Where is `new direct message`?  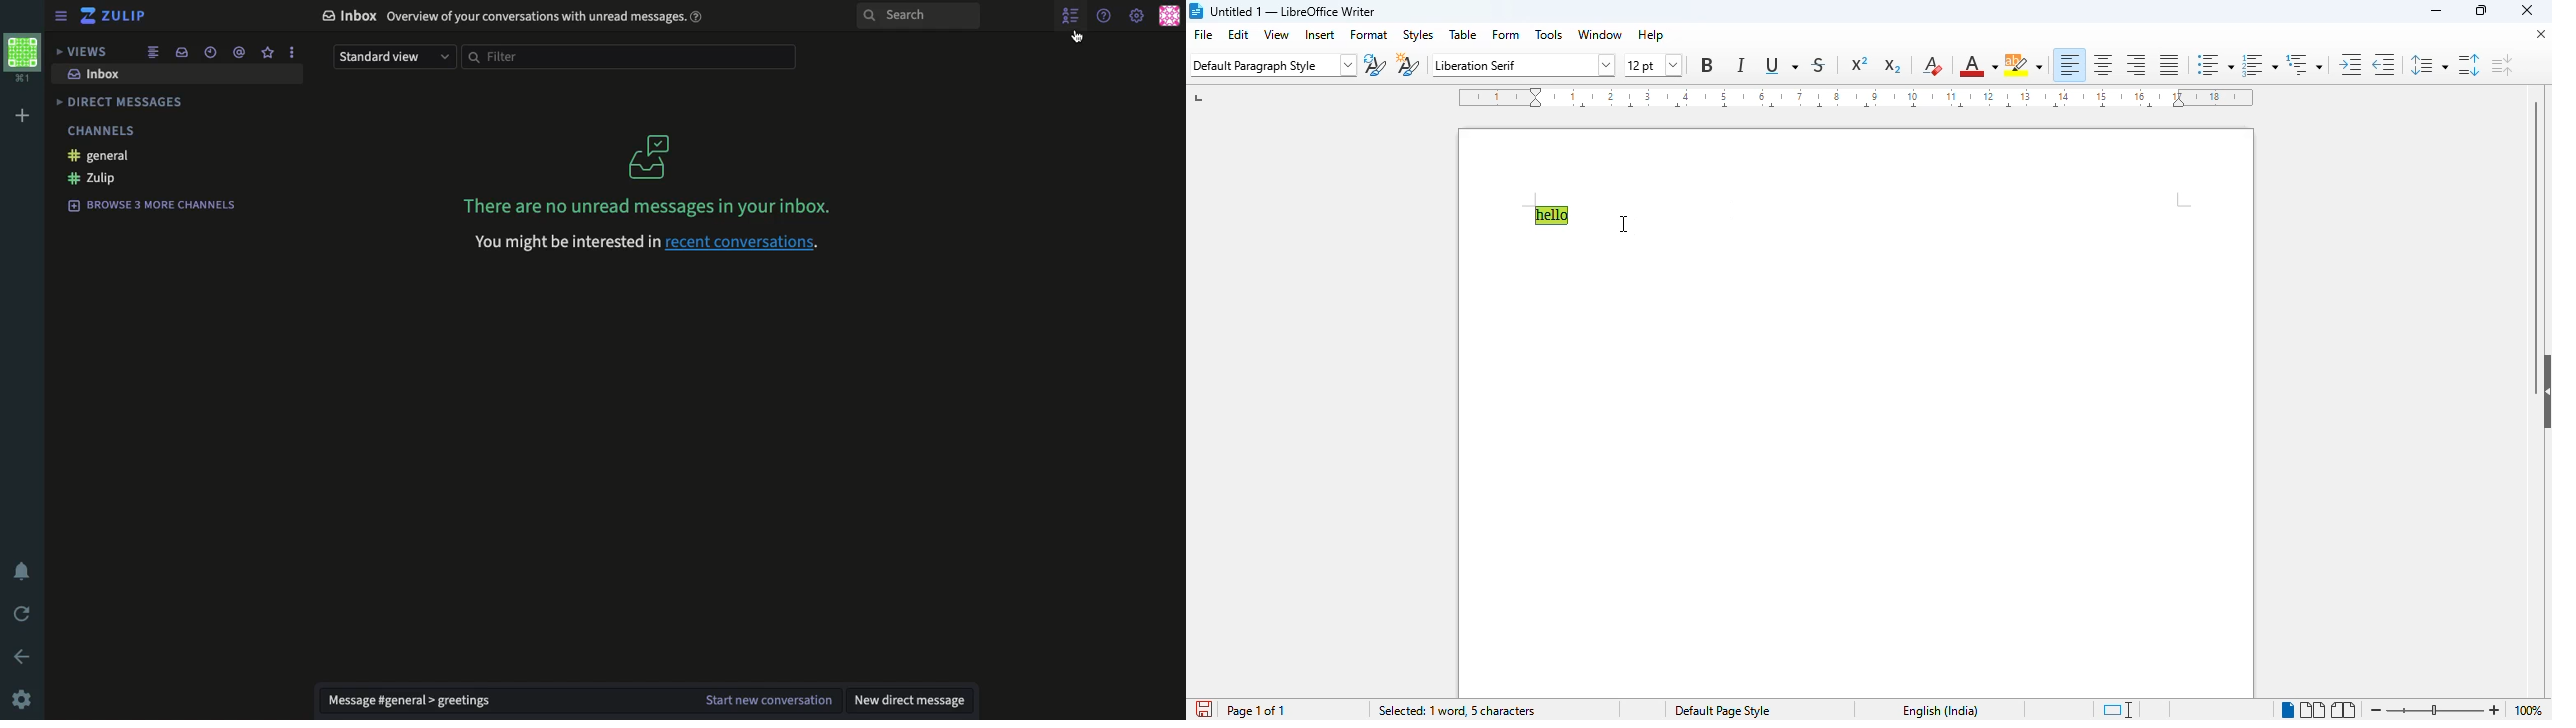 new direct message is located at coordinates (909, 699).